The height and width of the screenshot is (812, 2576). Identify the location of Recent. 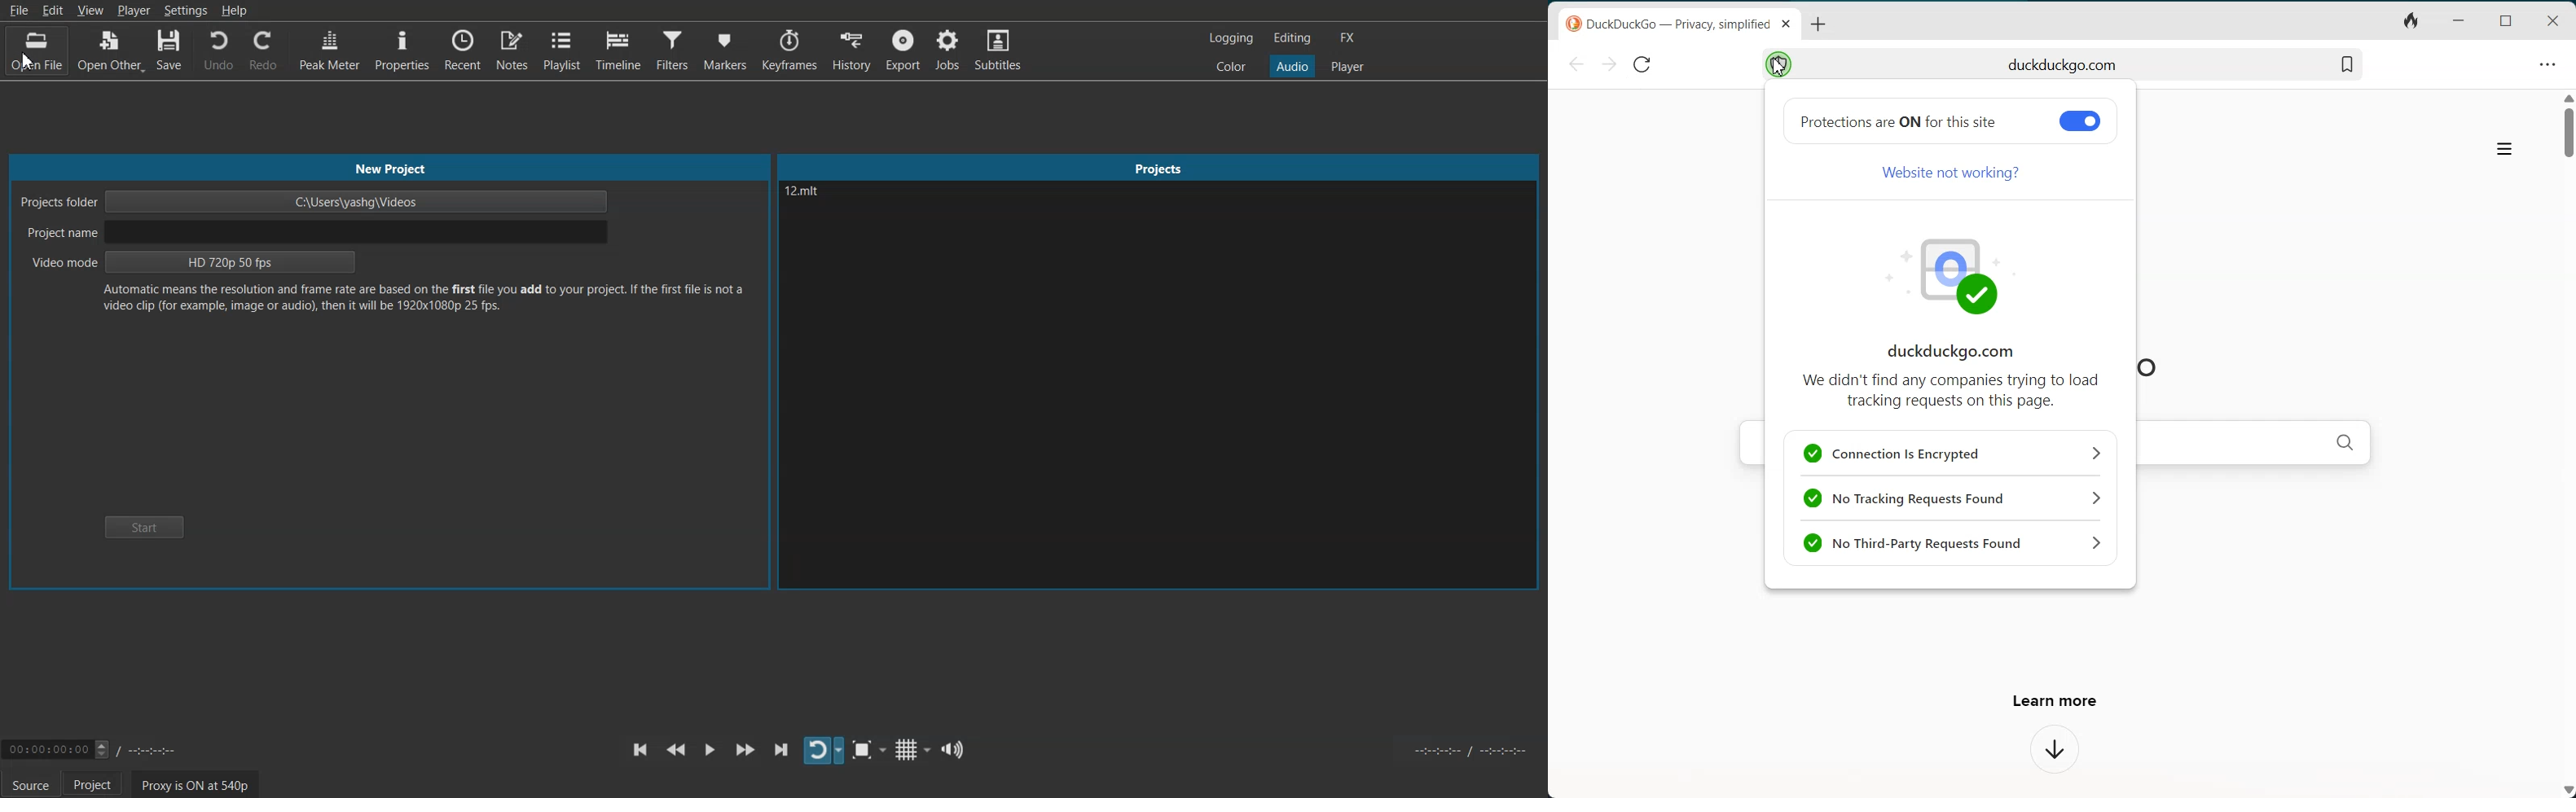
(464, 50).